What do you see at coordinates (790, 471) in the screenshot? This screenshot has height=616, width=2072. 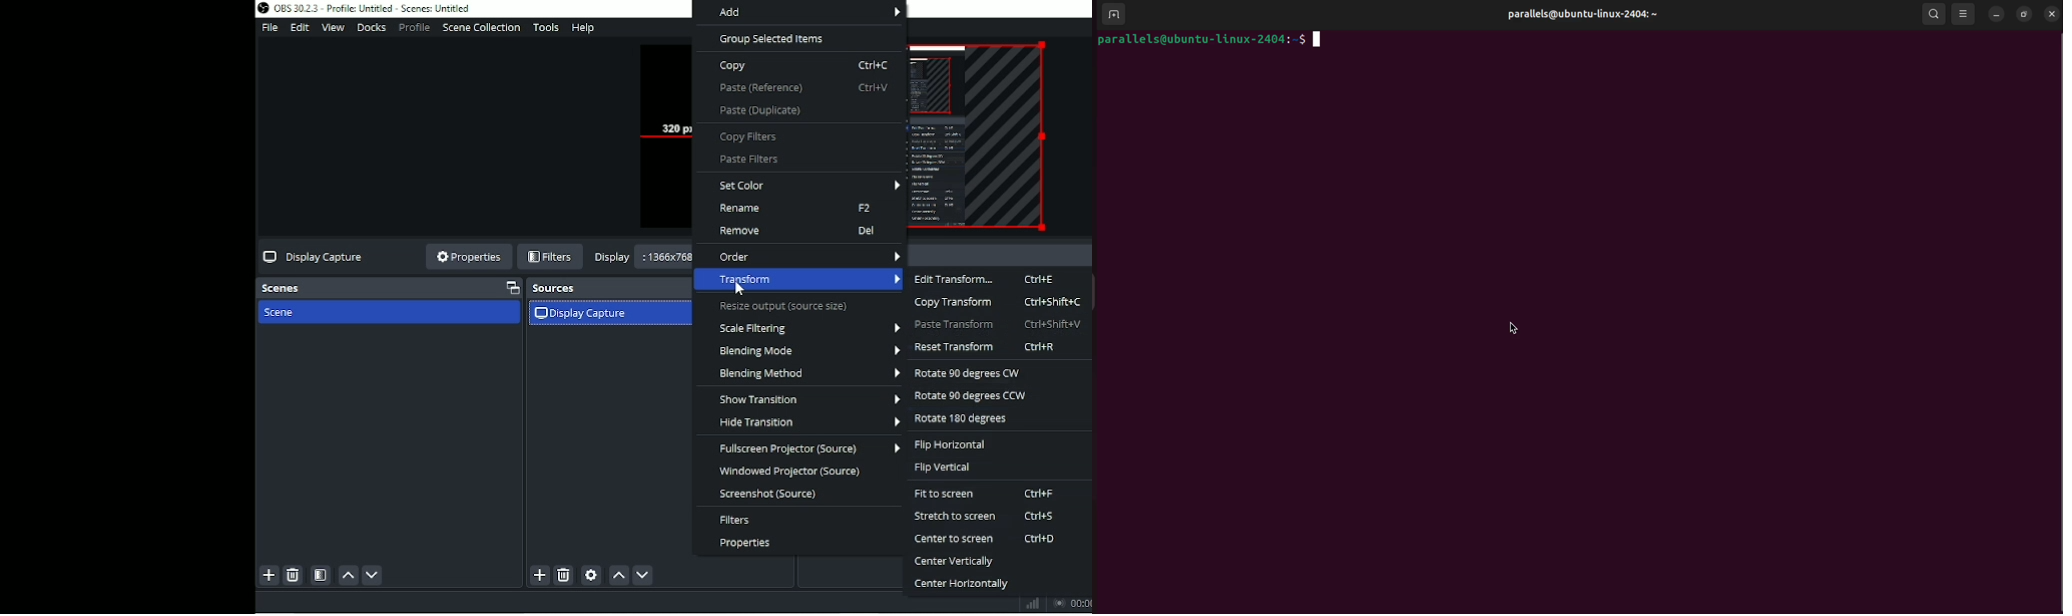 I see `Windowed projector` at bounding box center [790, 471].